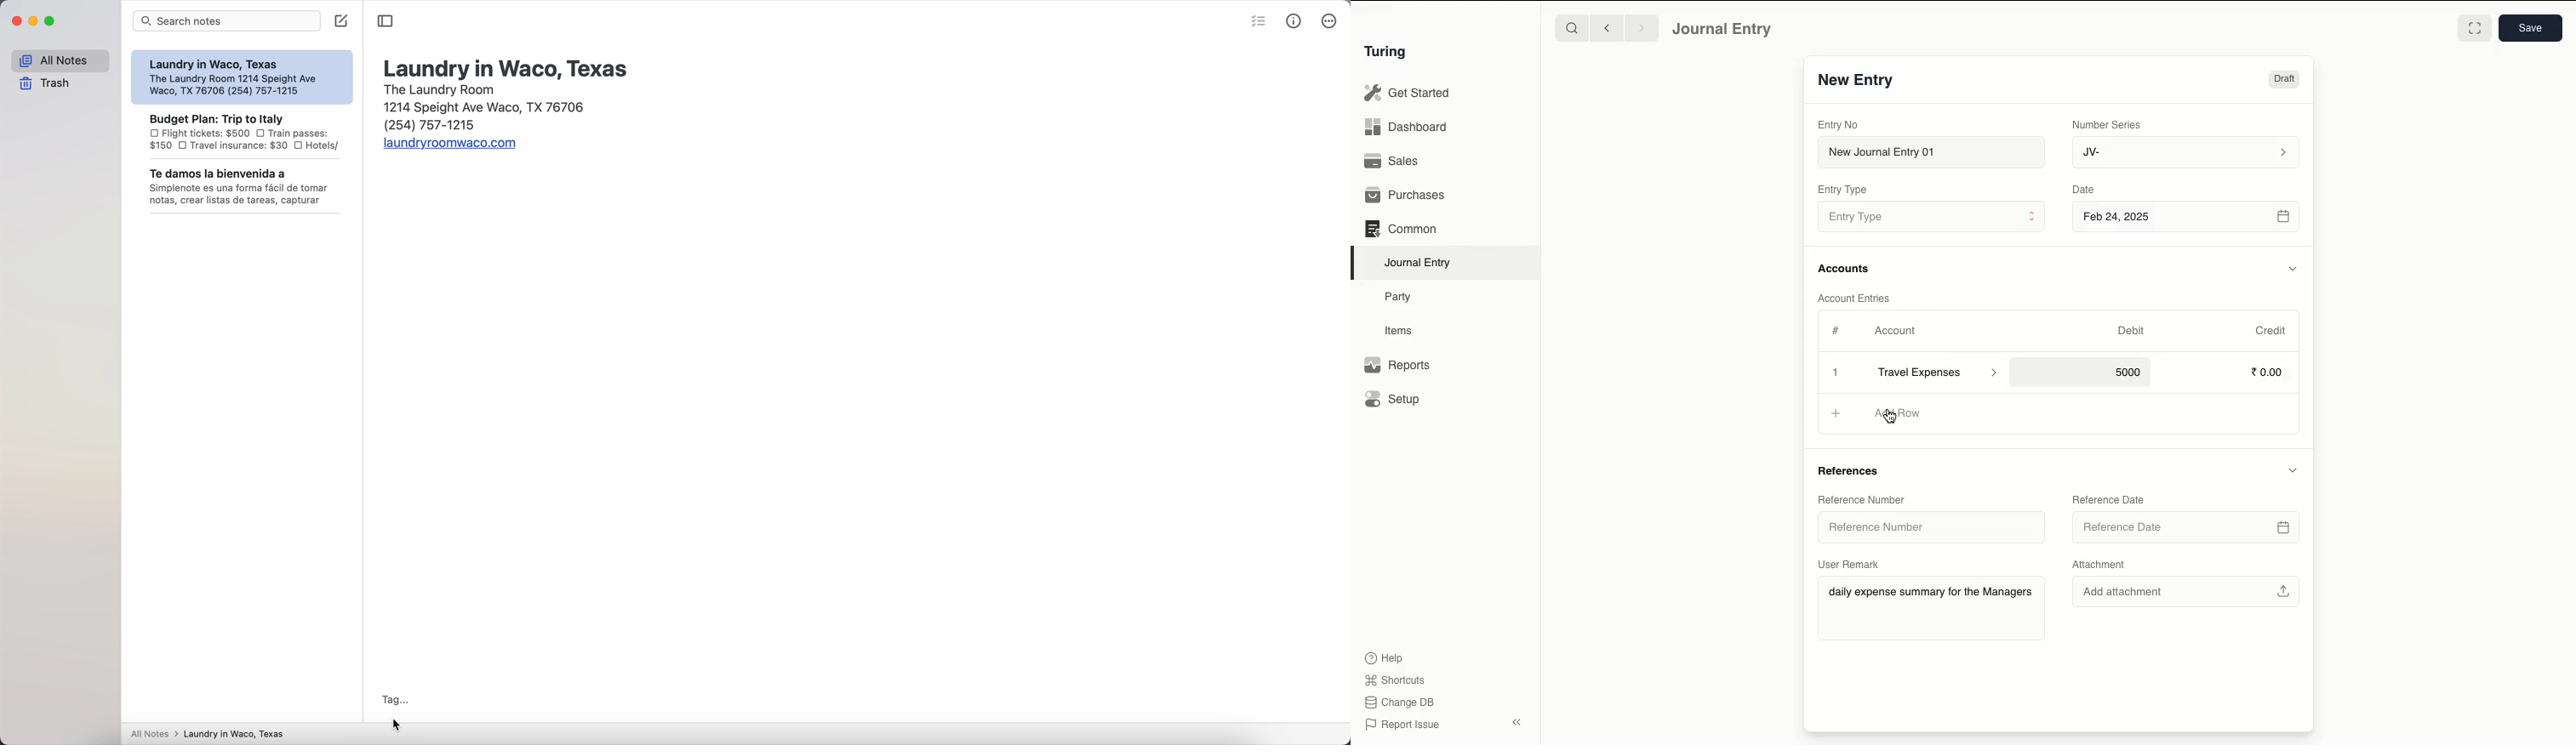  I want to click on New Entry, so click(1857, 81).